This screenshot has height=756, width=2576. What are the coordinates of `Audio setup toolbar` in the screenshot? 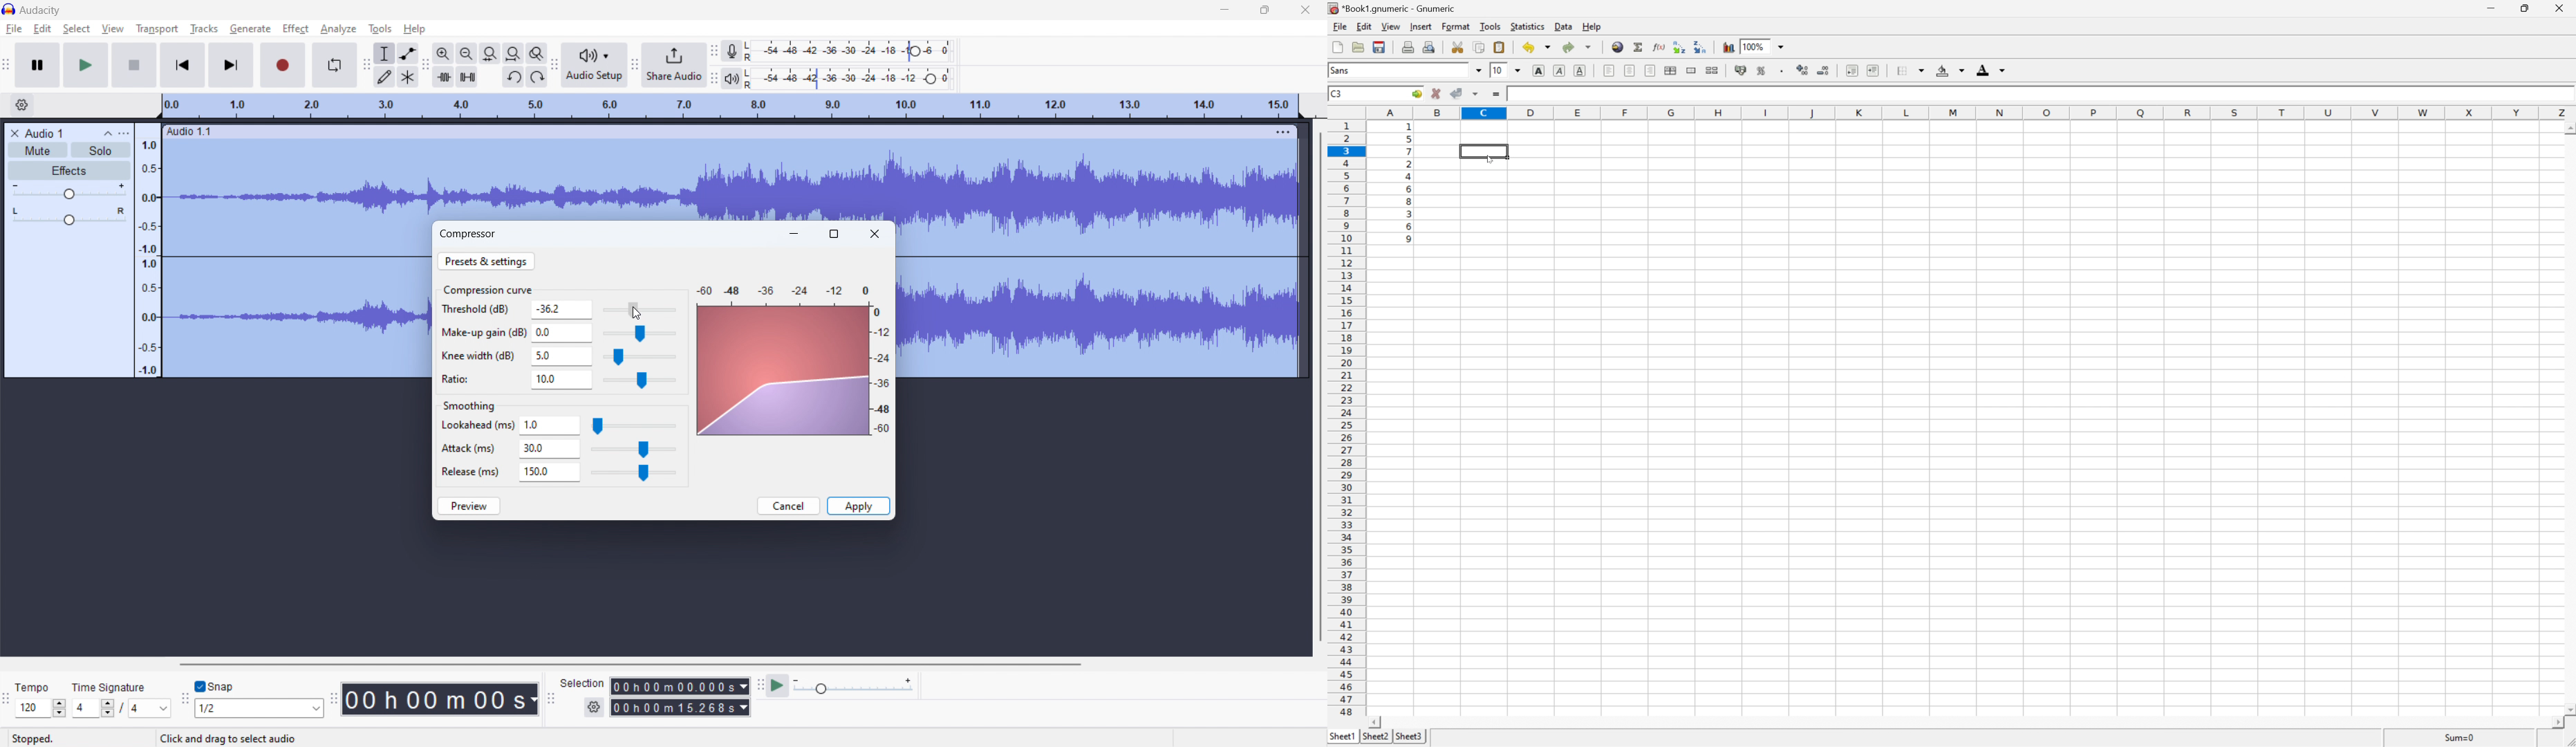 It's located at (554, 66).